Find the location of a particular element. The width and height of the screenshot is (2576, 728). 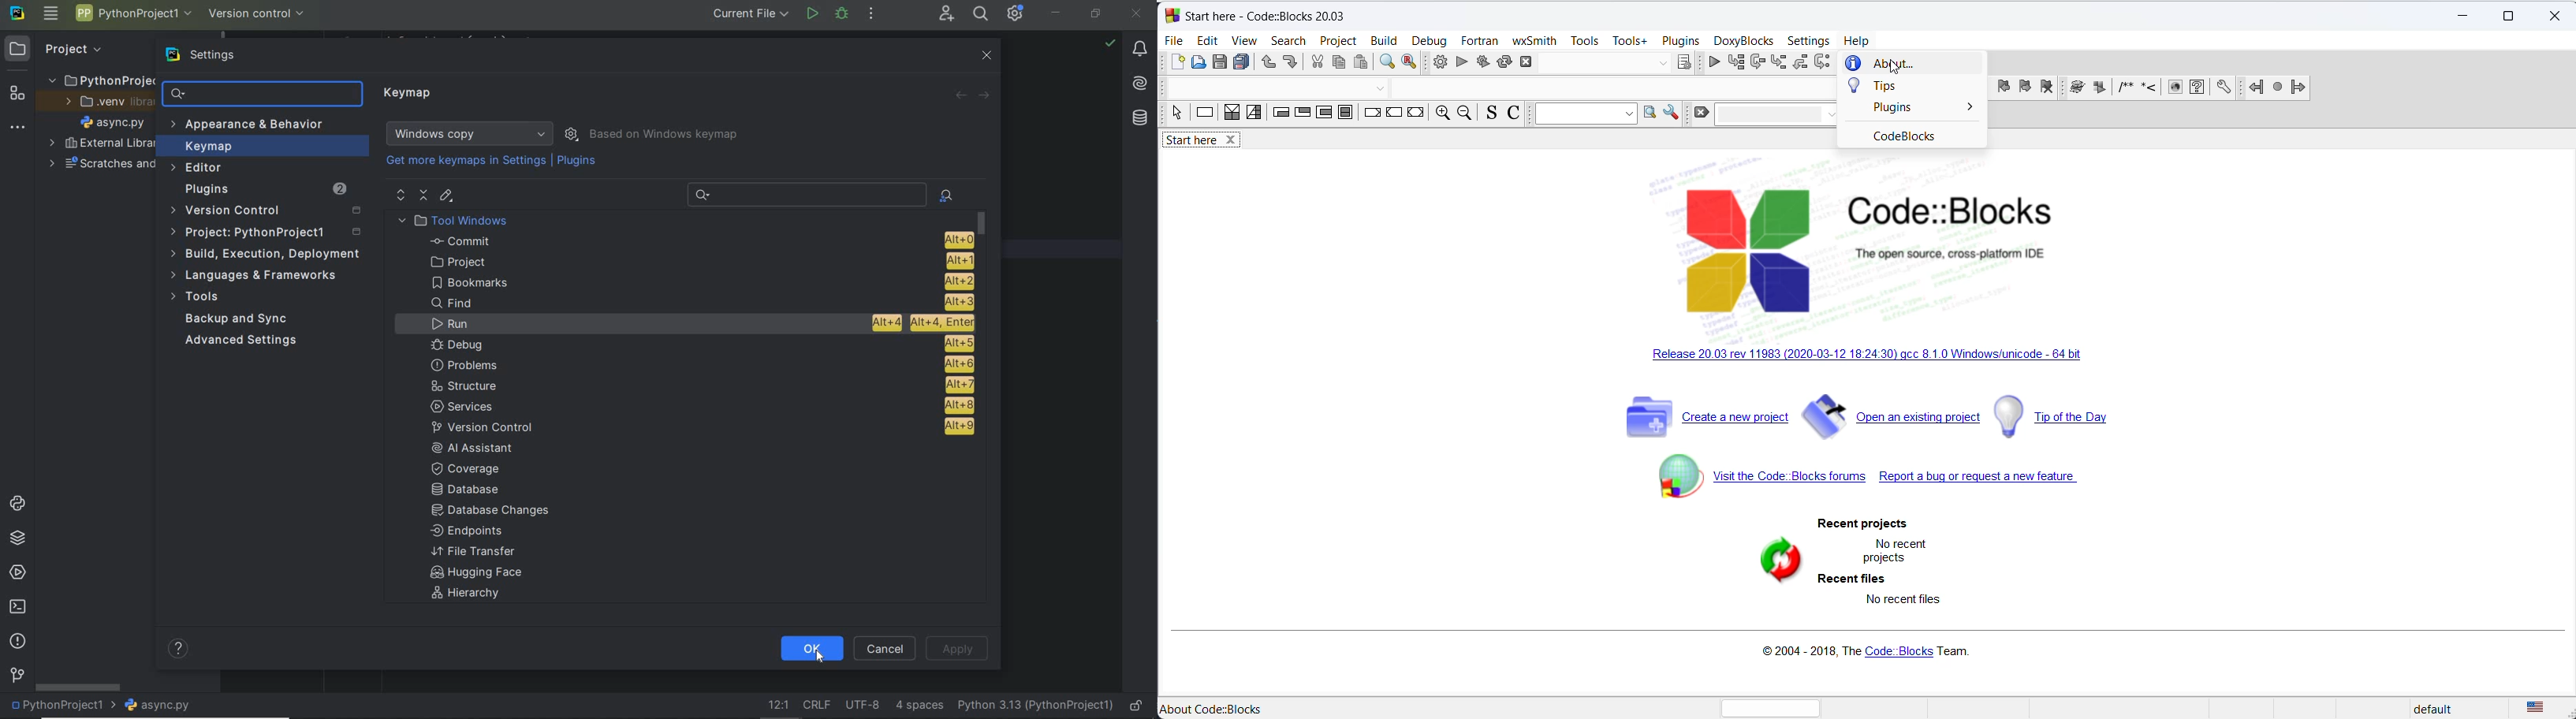

code block forums is located at coordinates (1765, 486).